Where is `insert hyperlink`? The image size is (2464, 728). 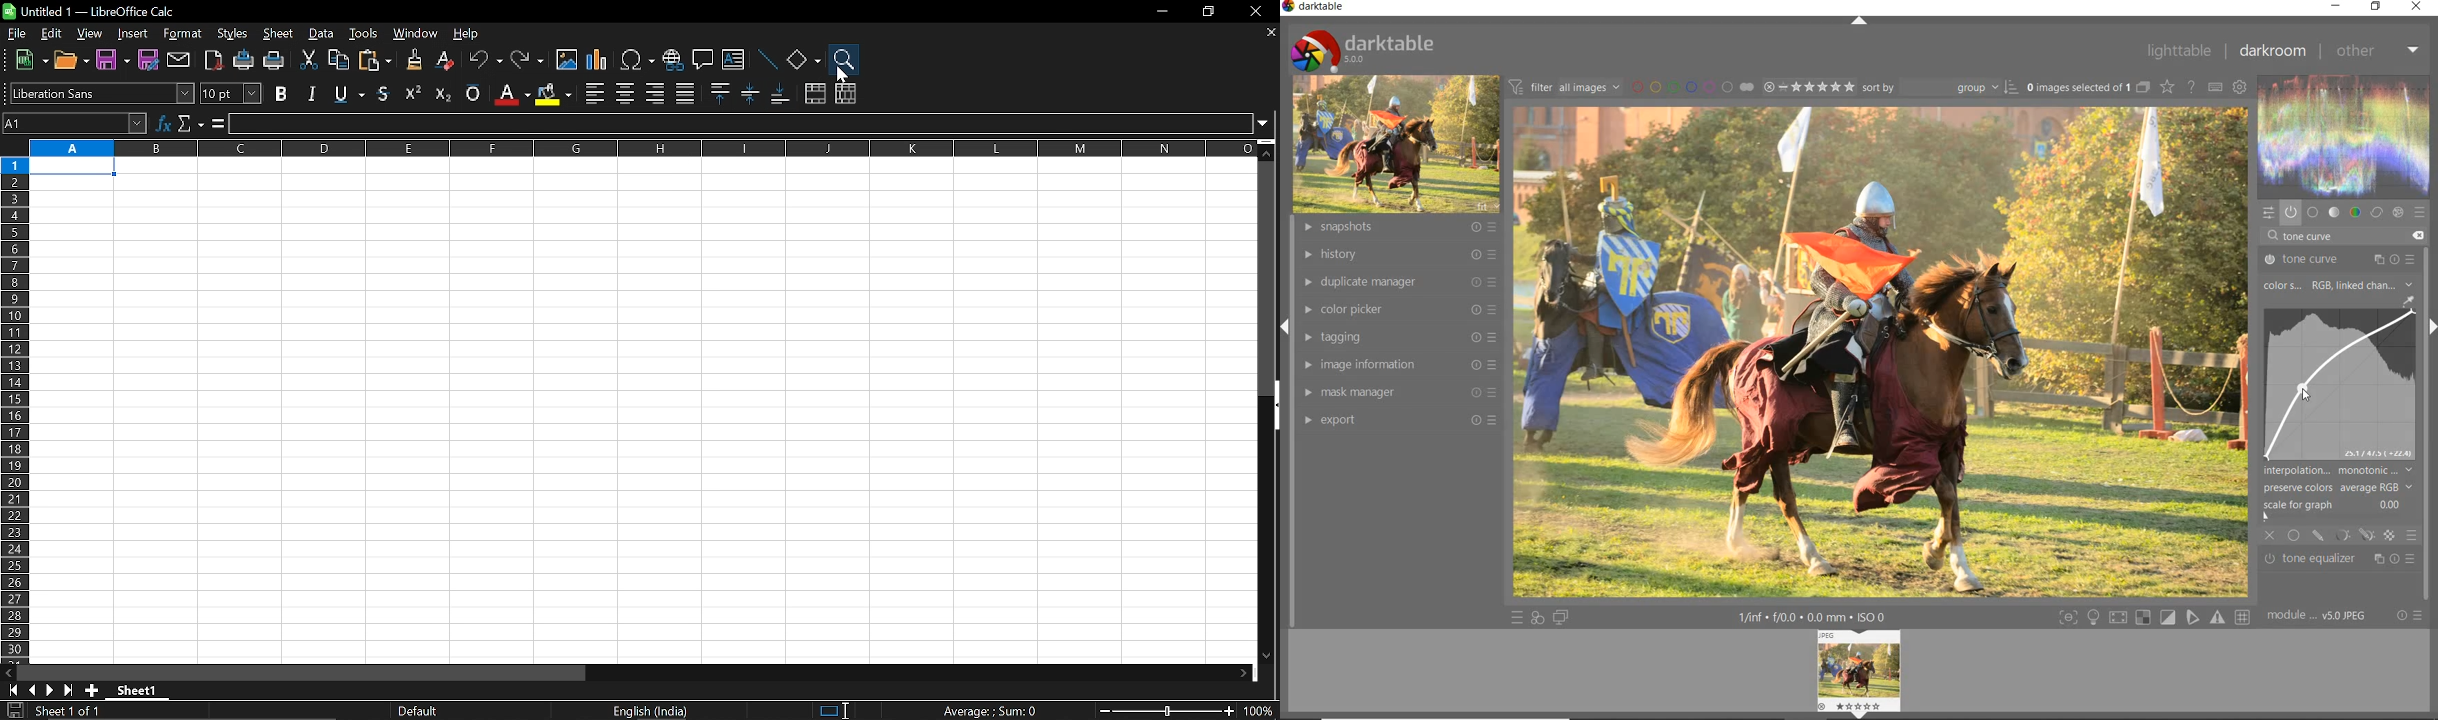 insert hyperlink is located at coordinates (672, 62).